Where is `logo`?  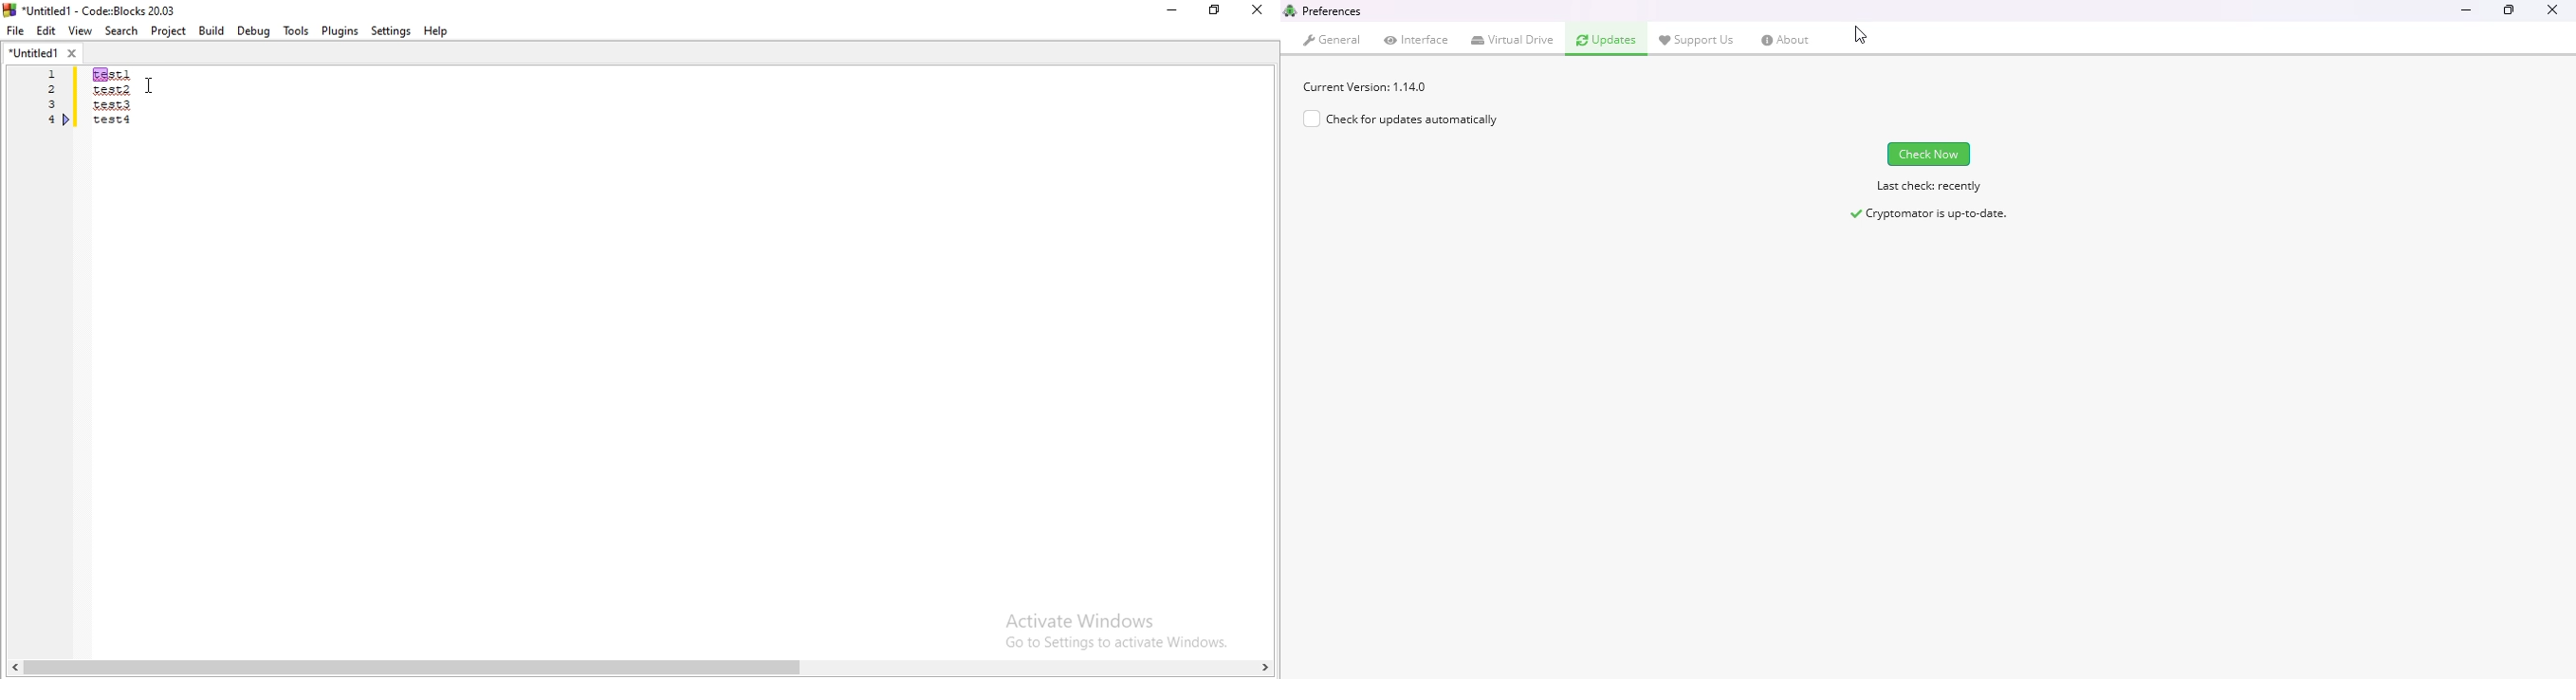
logo is located at coordinates (92, 8).